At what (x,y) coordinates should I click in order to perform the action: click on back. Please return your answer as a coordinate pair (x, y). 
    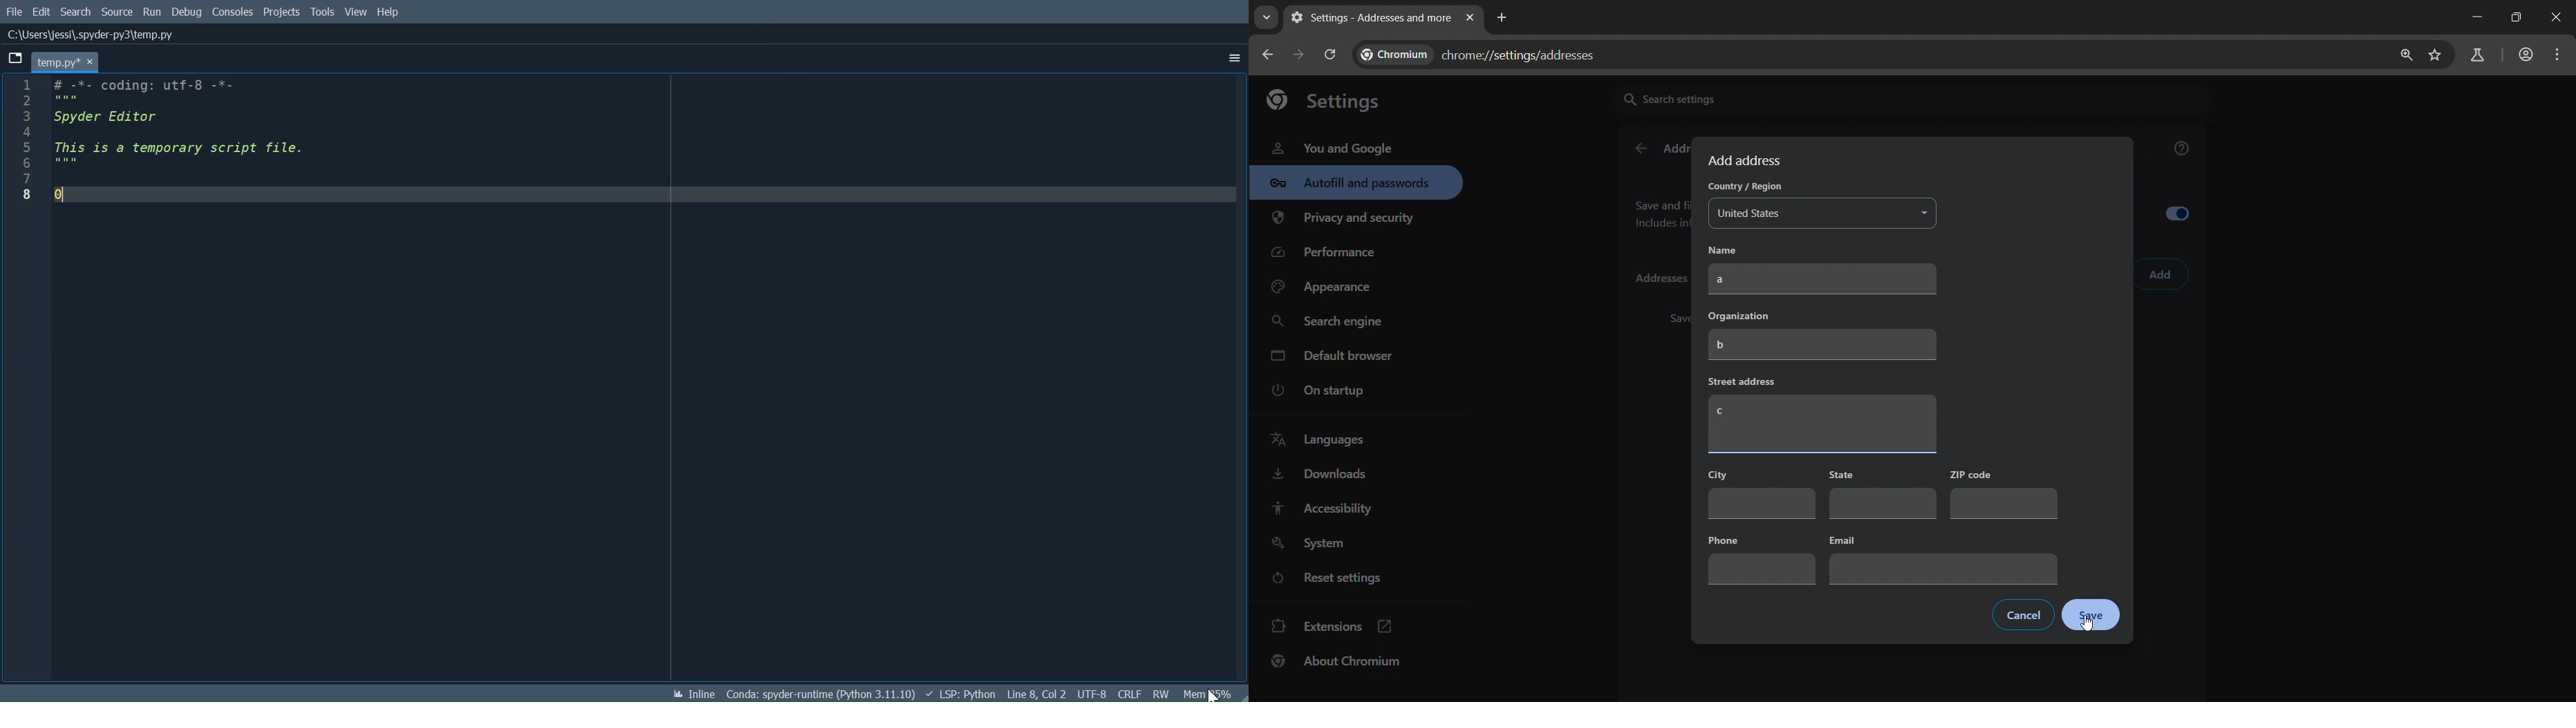
    Looking at the image, I should click on (1640, 149).